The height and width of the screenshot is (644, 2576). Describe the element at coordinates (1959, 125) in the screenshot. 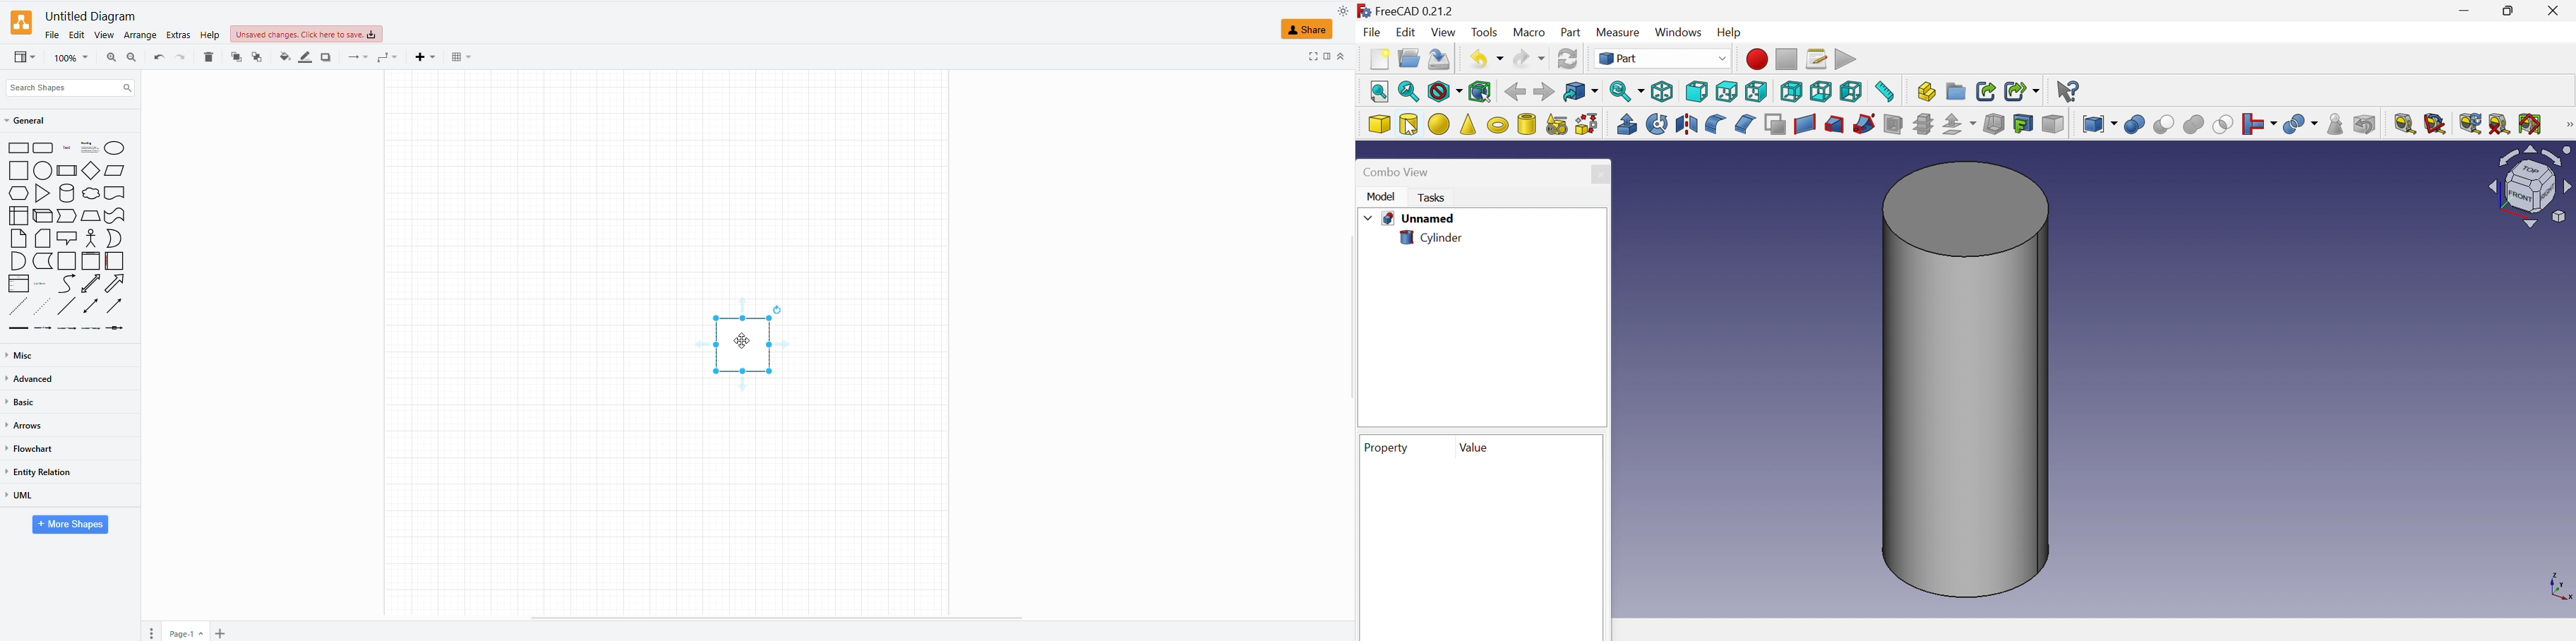

I see `Offset` at that location.